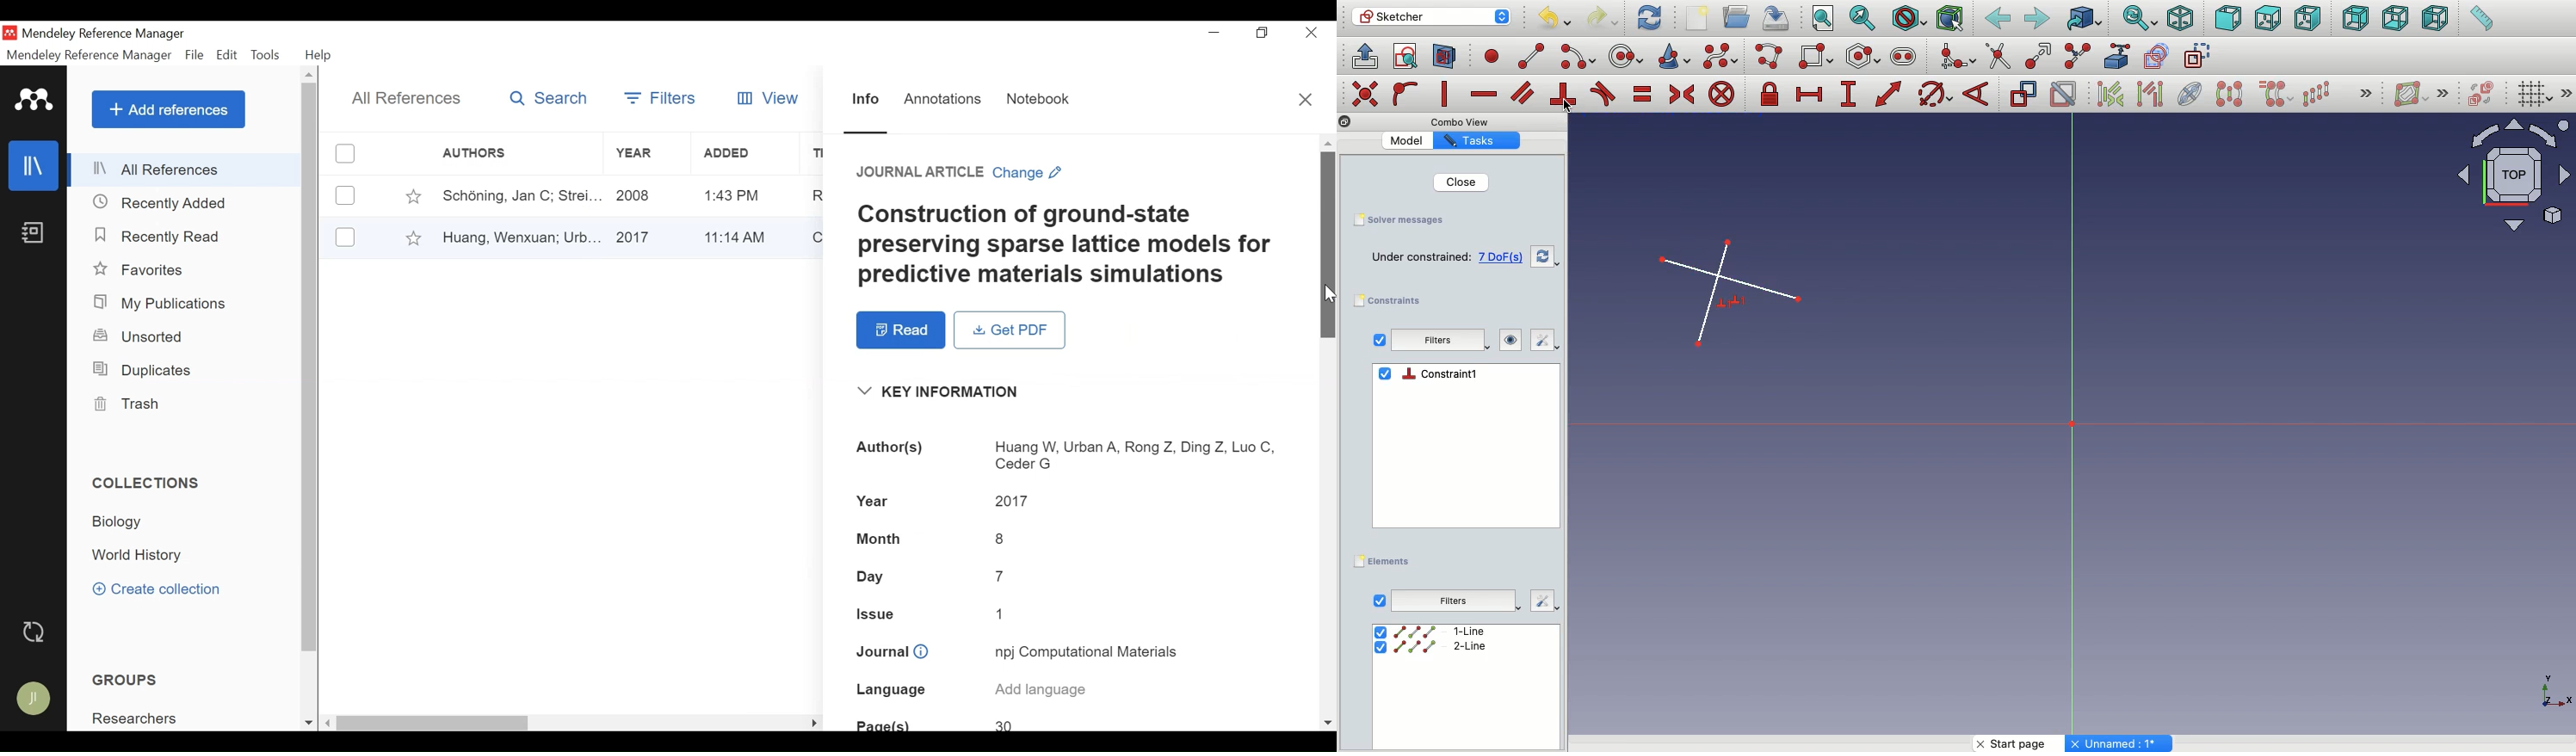 This screenshot has height=756, width=2576. What do you see at coordinates (1076, 691) in the screenshot?
I see `Language` at bounding box center [1076, 691].